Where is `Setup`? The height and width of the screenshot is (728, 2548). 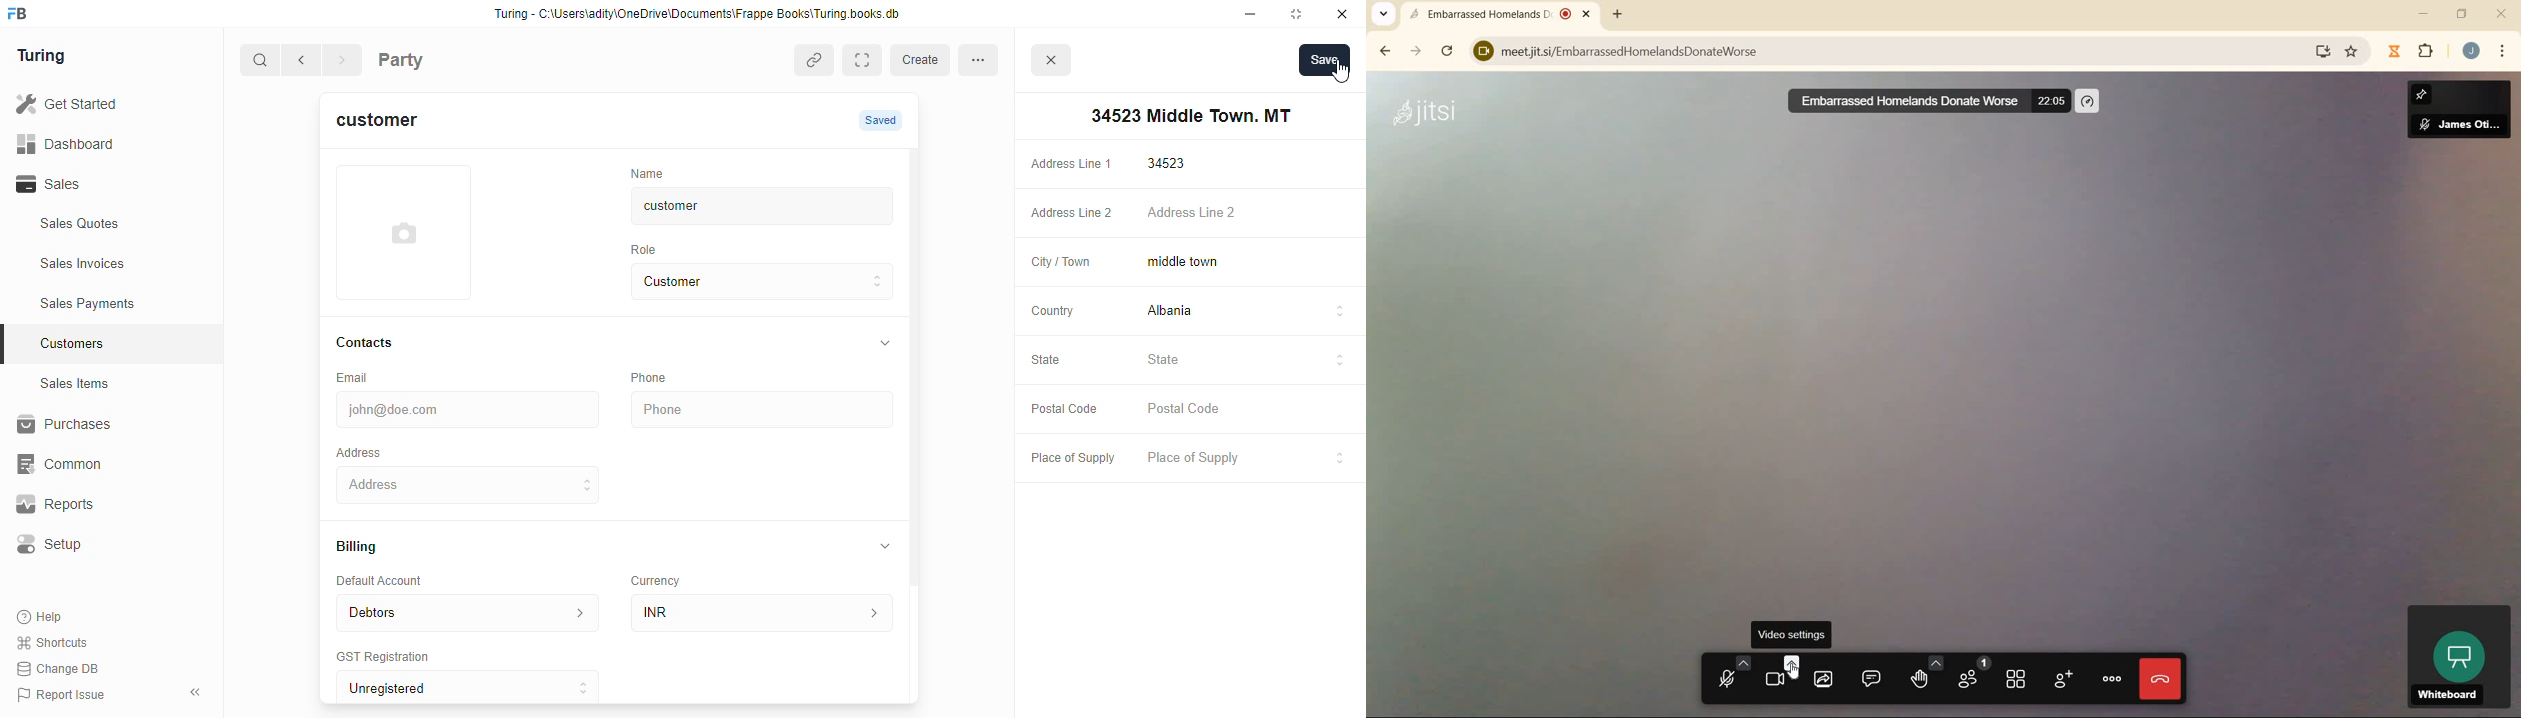 Setup is located at coordinates (101, 544).